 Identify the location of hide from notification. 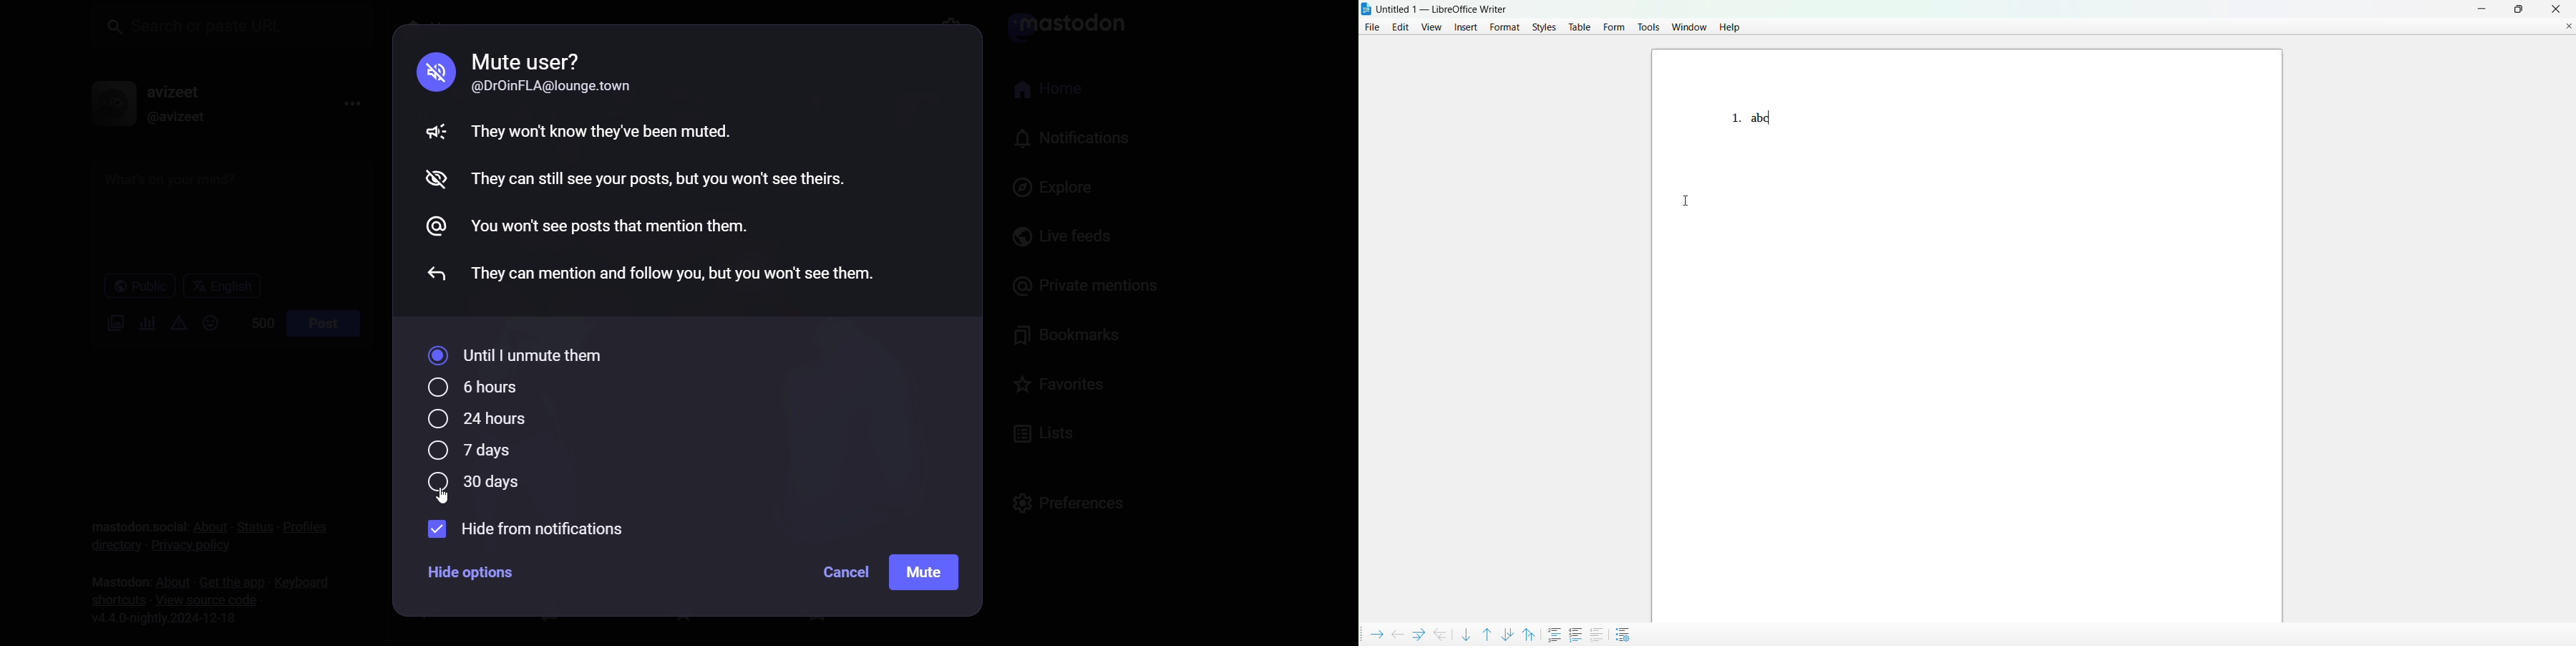
(535, 530).